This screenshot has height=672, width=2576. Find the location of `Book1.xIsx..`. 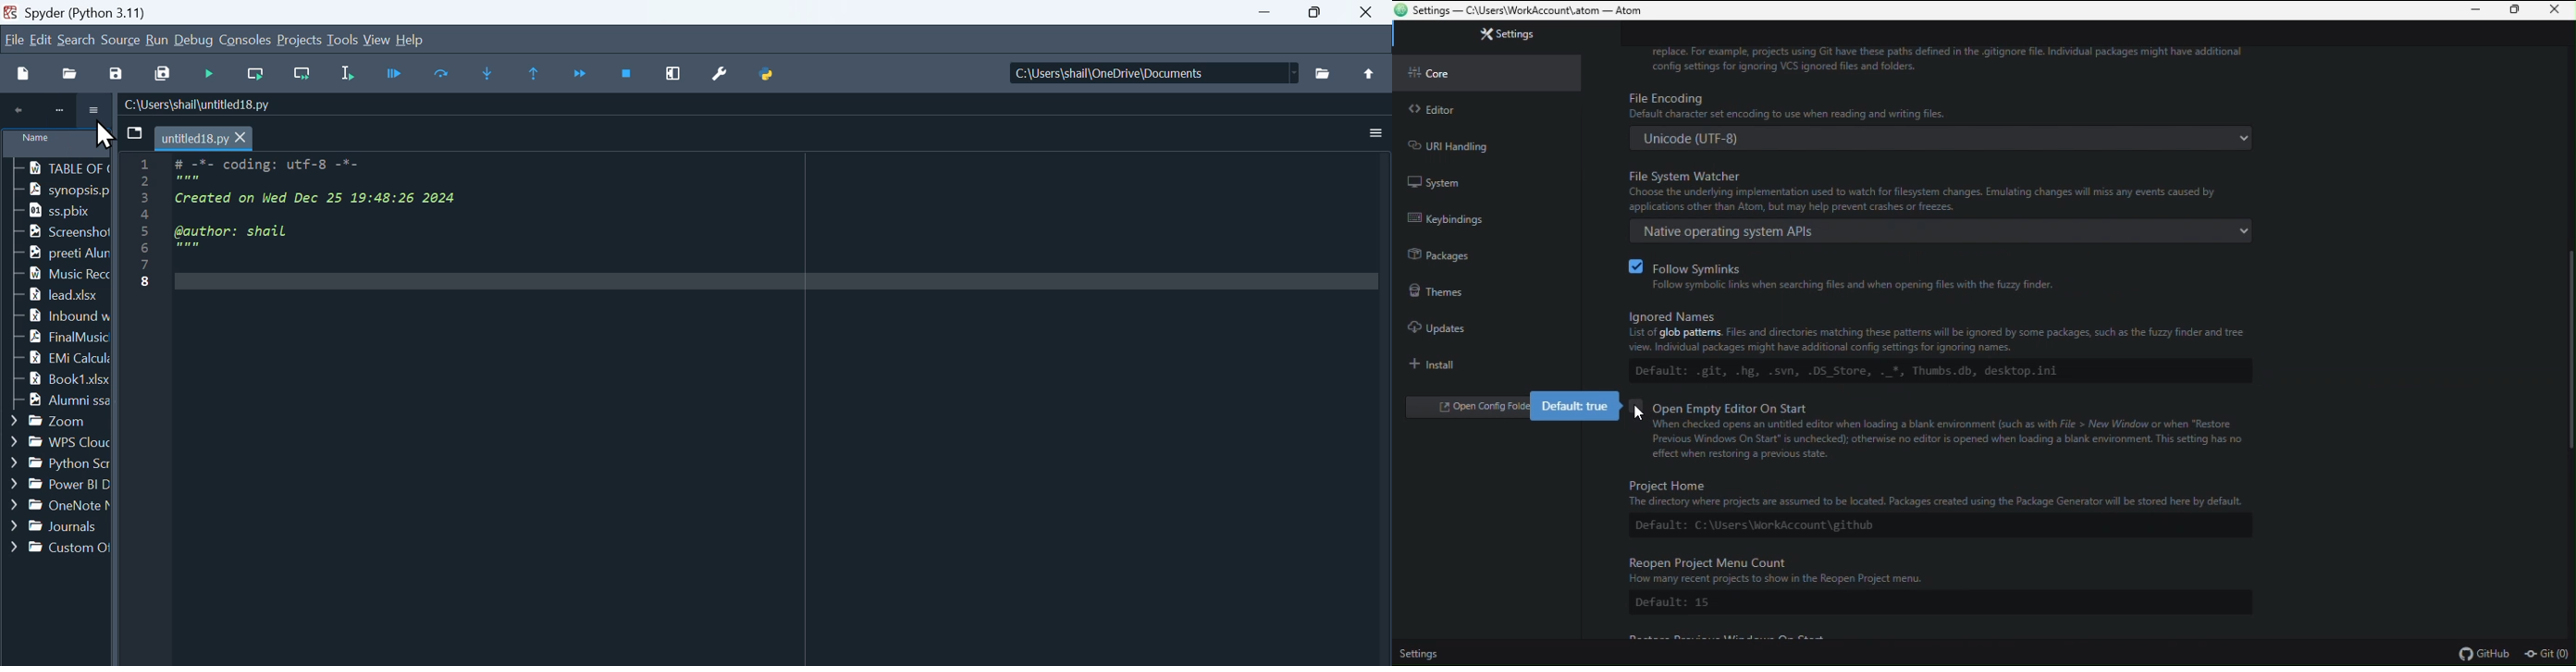

Book1.xIsx.. is located at coordinates (57, 379).